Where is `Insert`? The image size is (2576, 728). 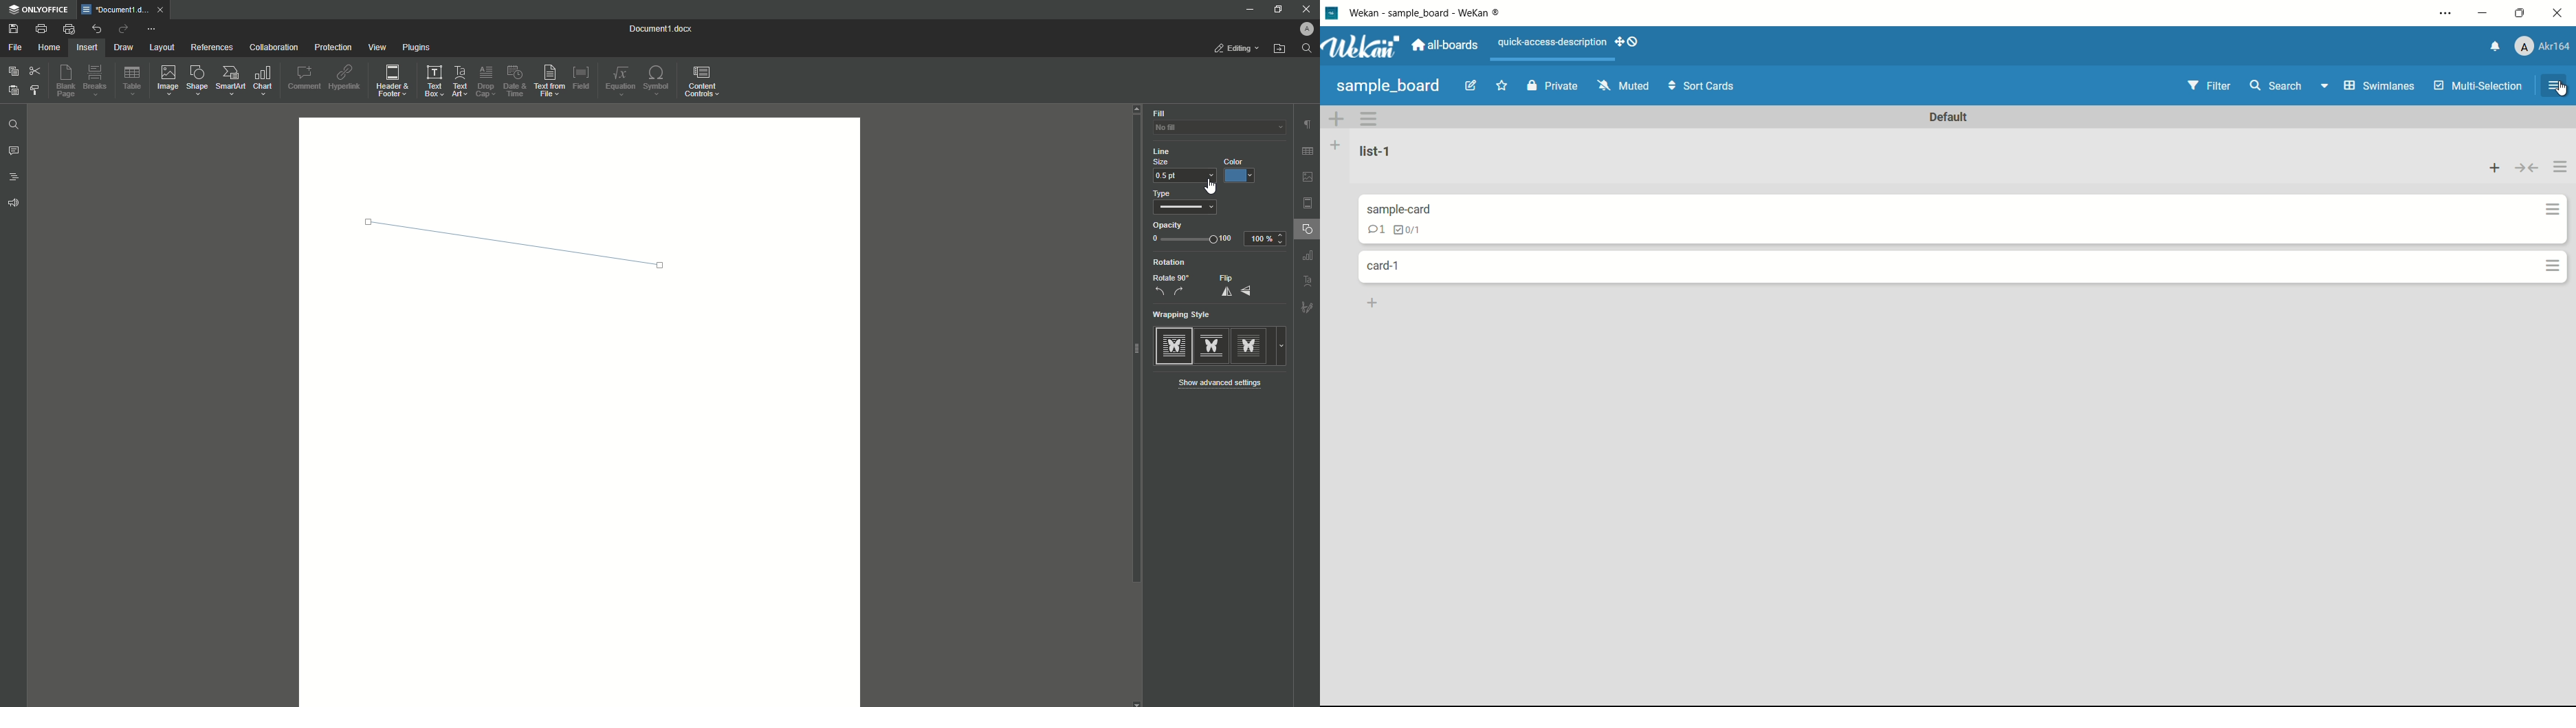
Insert is located at coordinates (86, 47).